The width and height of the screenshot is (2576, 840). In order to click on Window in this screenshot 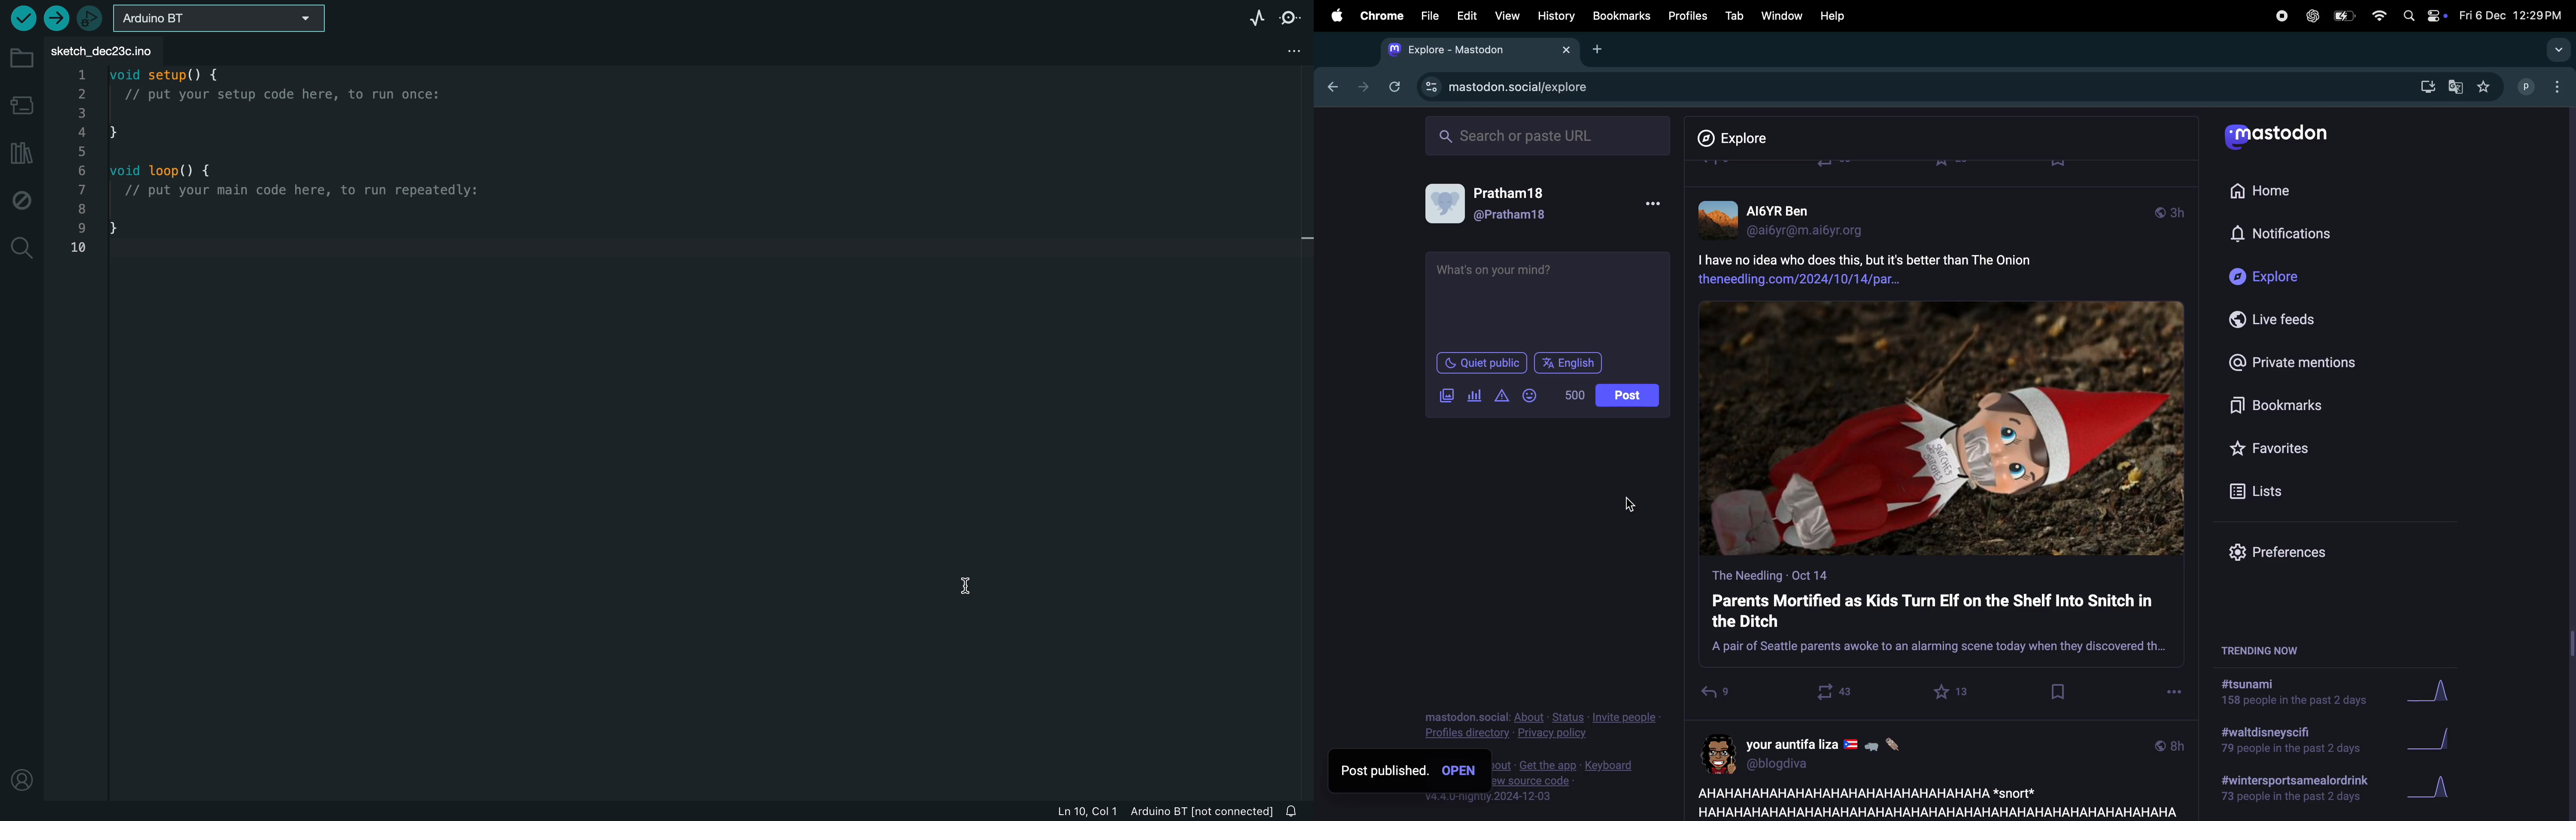, I will do `click(1781, 15)`.